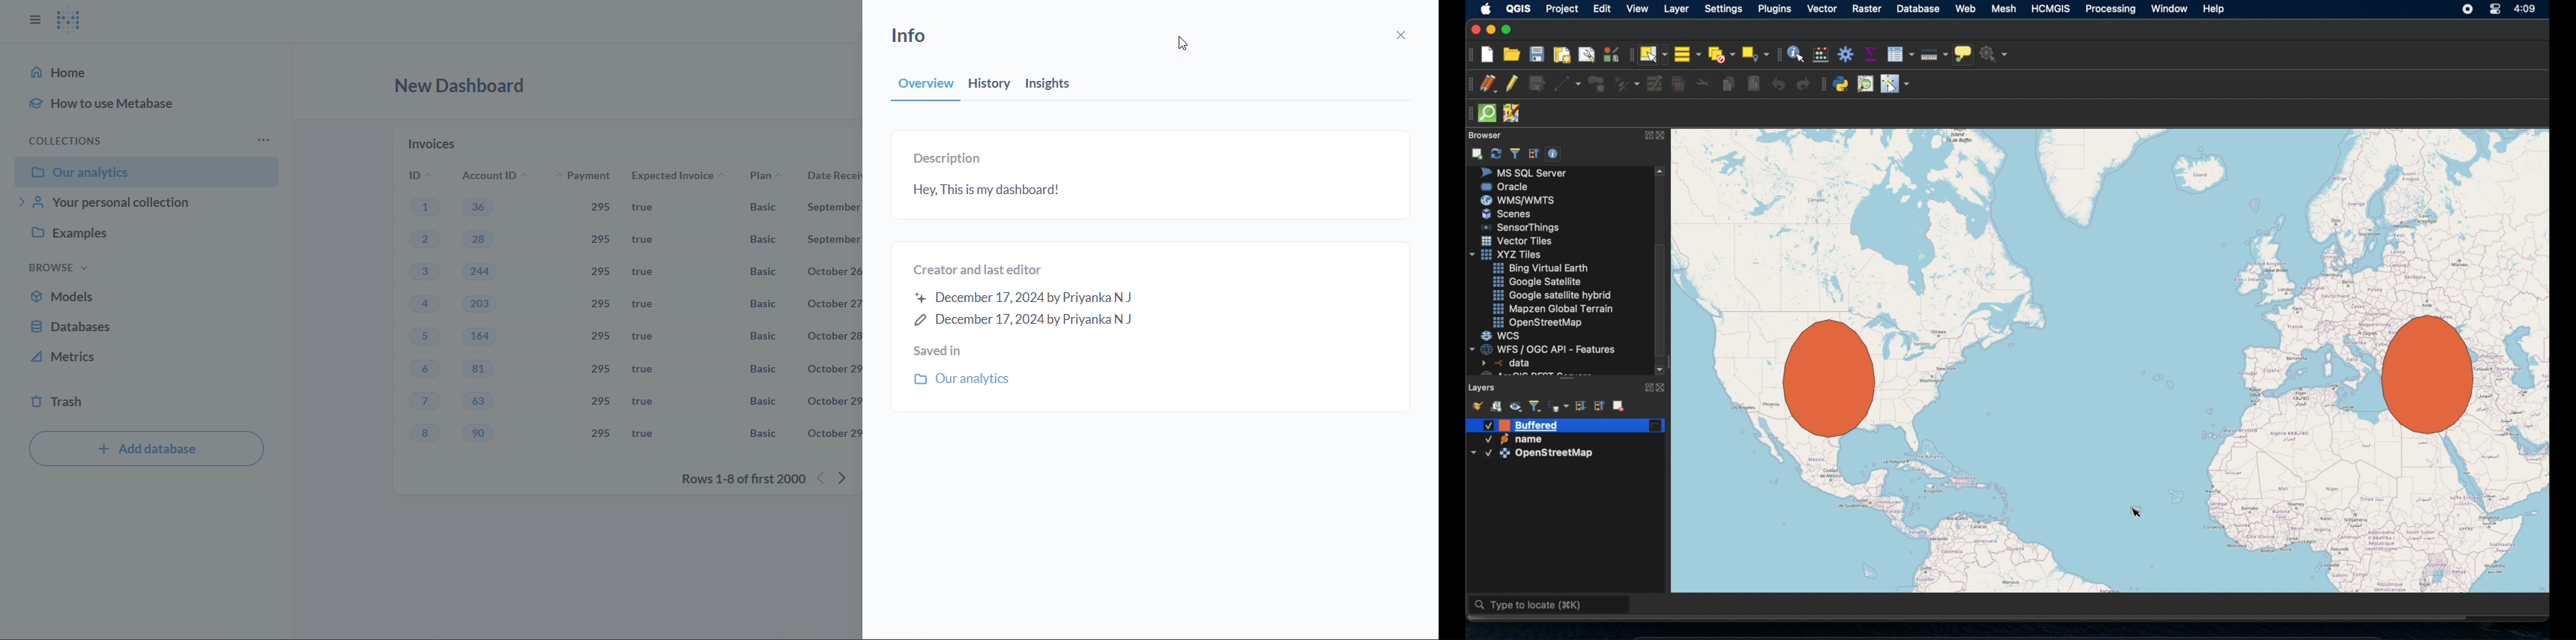 The width and height of the screenshot is (2576, 644). Describe the element at coordinates (1538, 84) in the screenshot. I see `save edits` at that location.